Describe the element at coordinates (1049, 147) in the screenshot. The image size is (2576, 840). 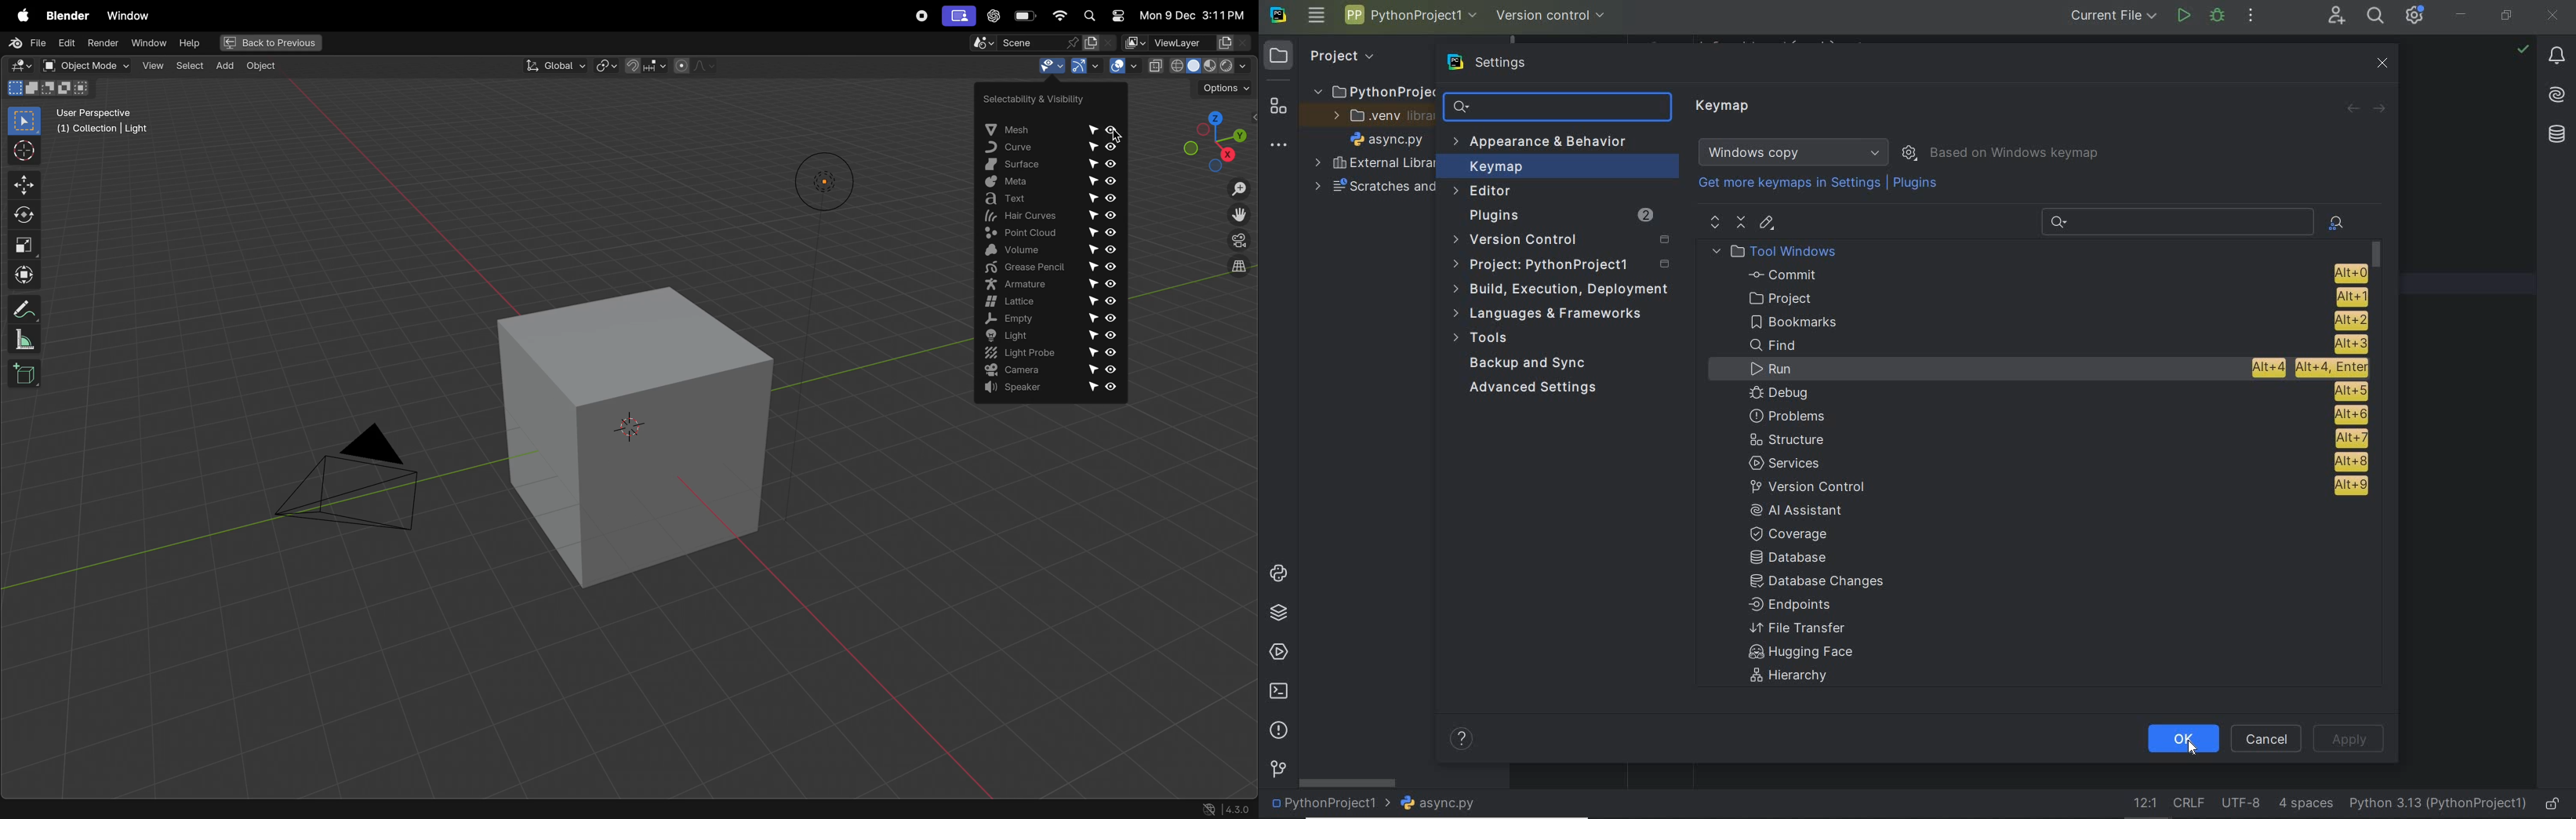
I see `curve` at that location.